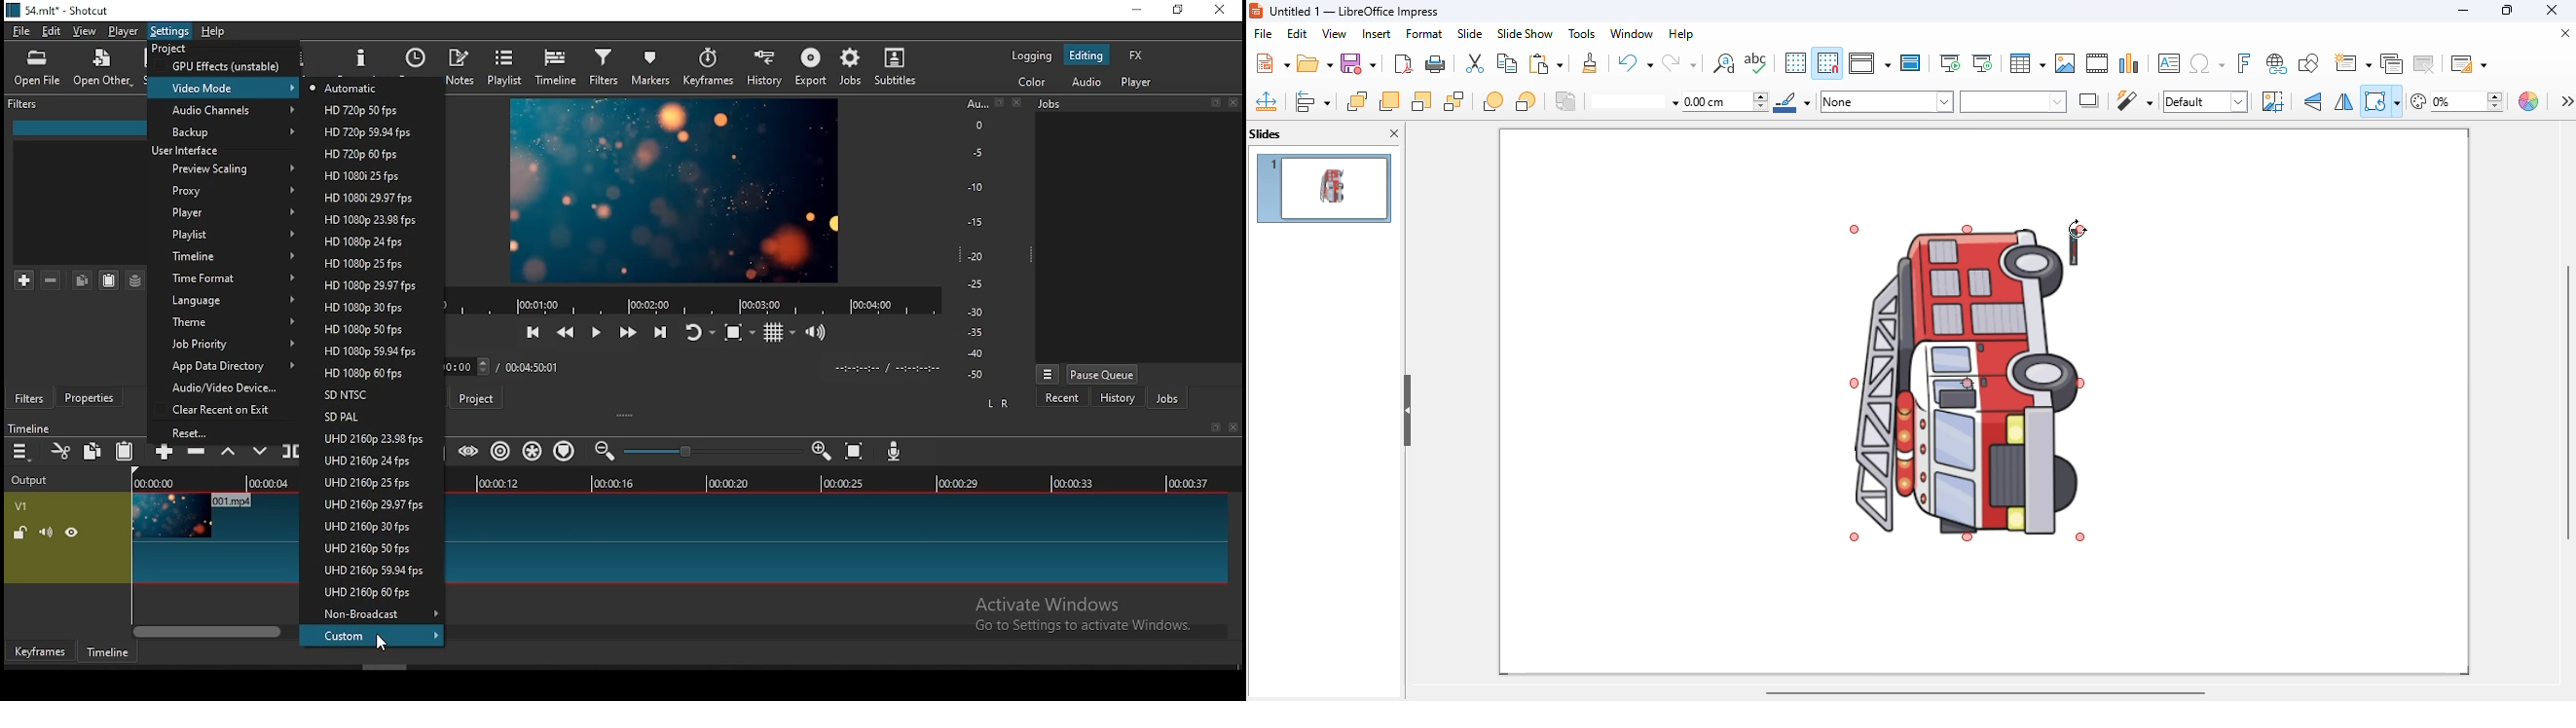 The width and height of the screenshot is (2576, 728). What do you see at coordinates (129, 451) in the screenshot?
I see `paste` at bounding box center [129, 451].